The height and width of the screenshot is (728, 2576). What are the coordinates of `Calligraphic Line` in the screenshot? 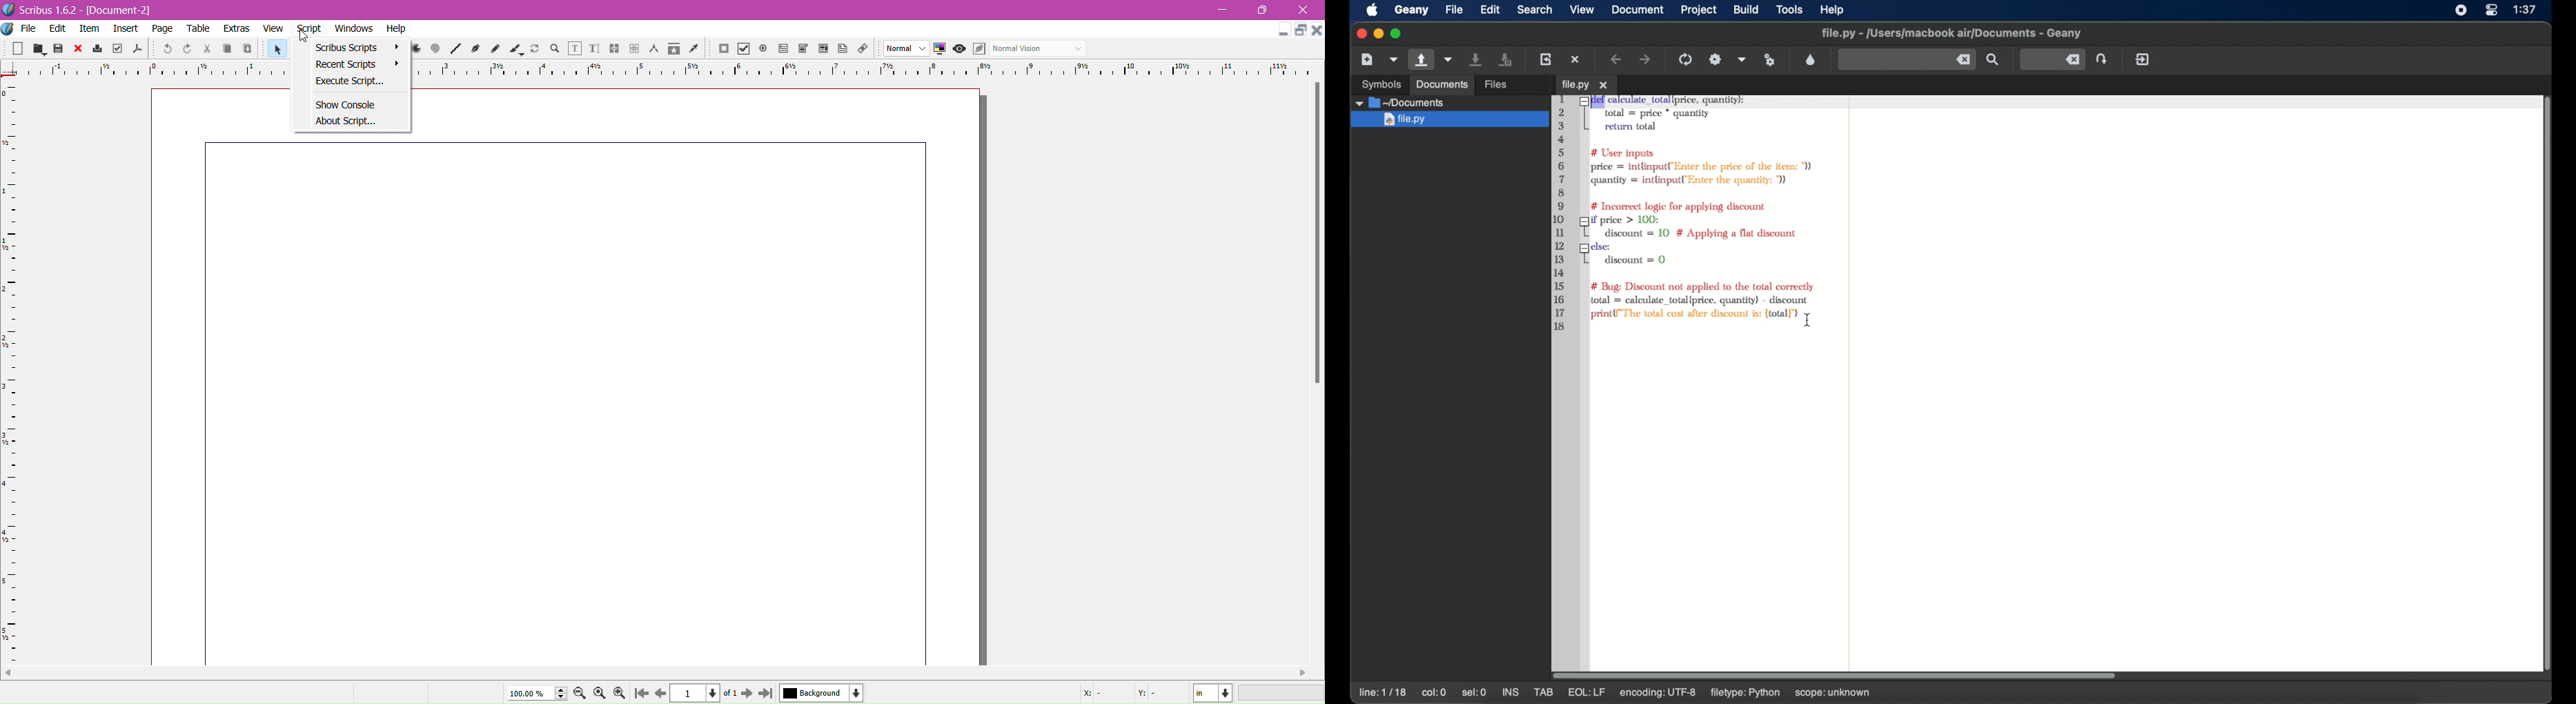 It's located at (518, 48).